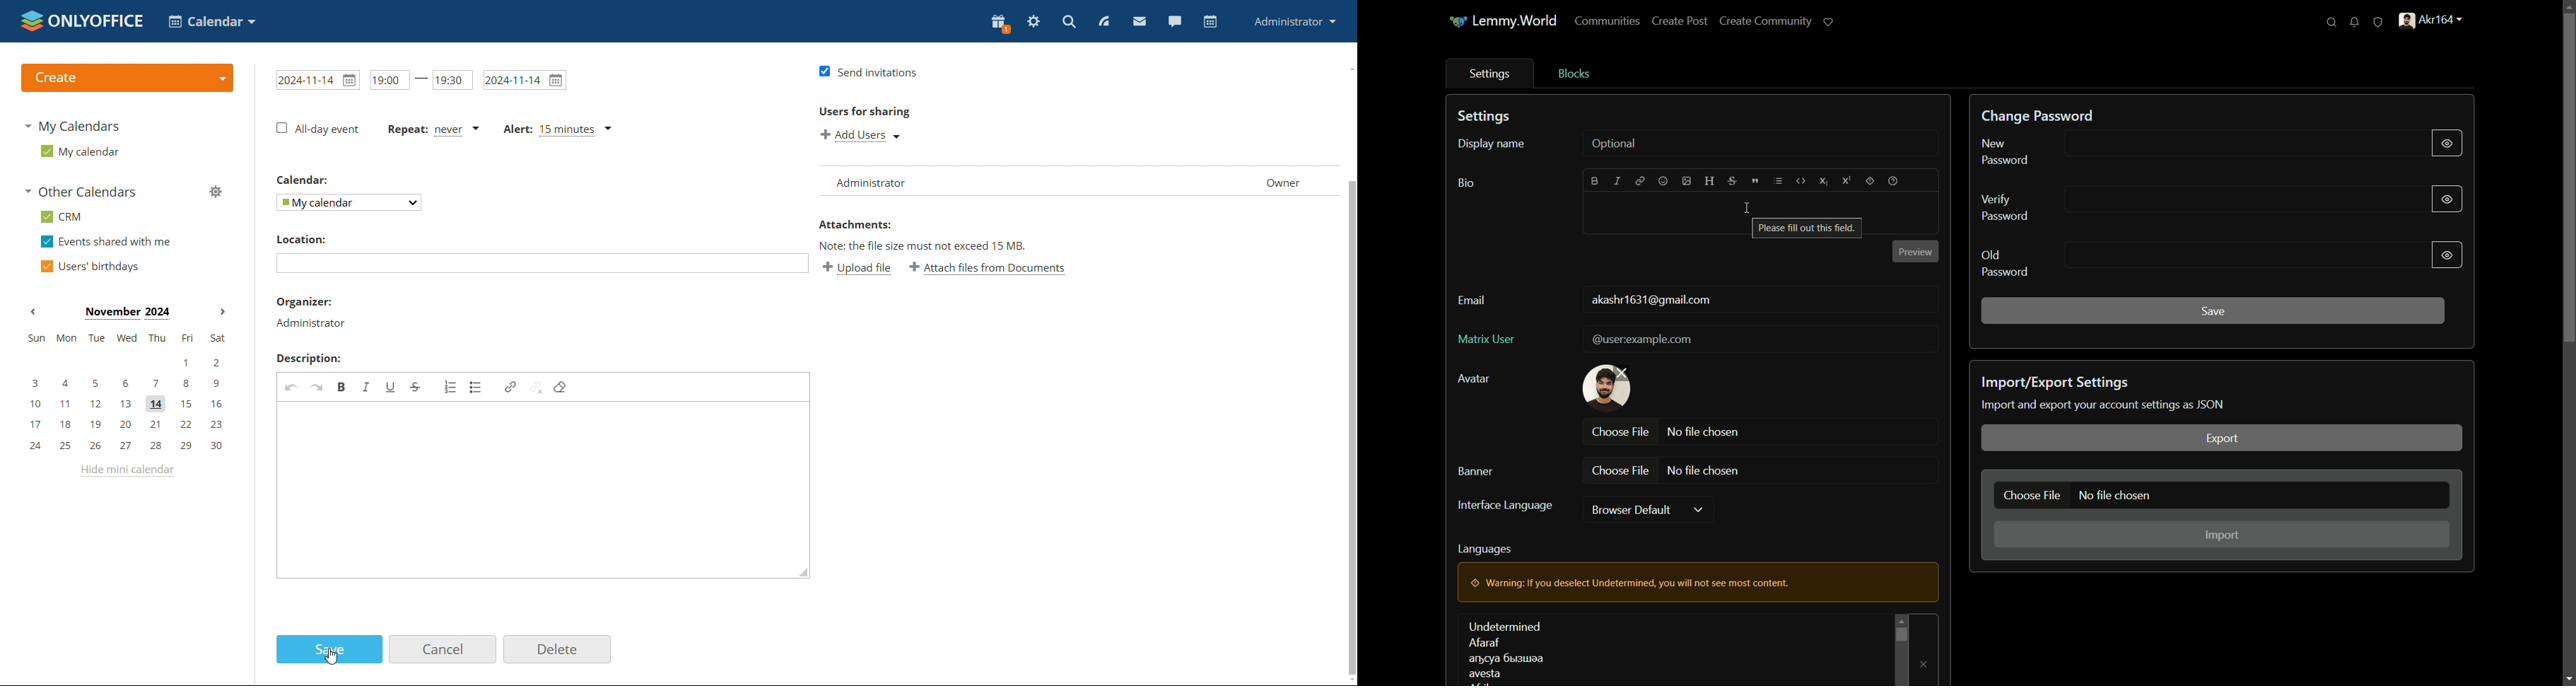 The height and width of the screenshot is (700, 2576). I want to click on delete, so click(558, 650).